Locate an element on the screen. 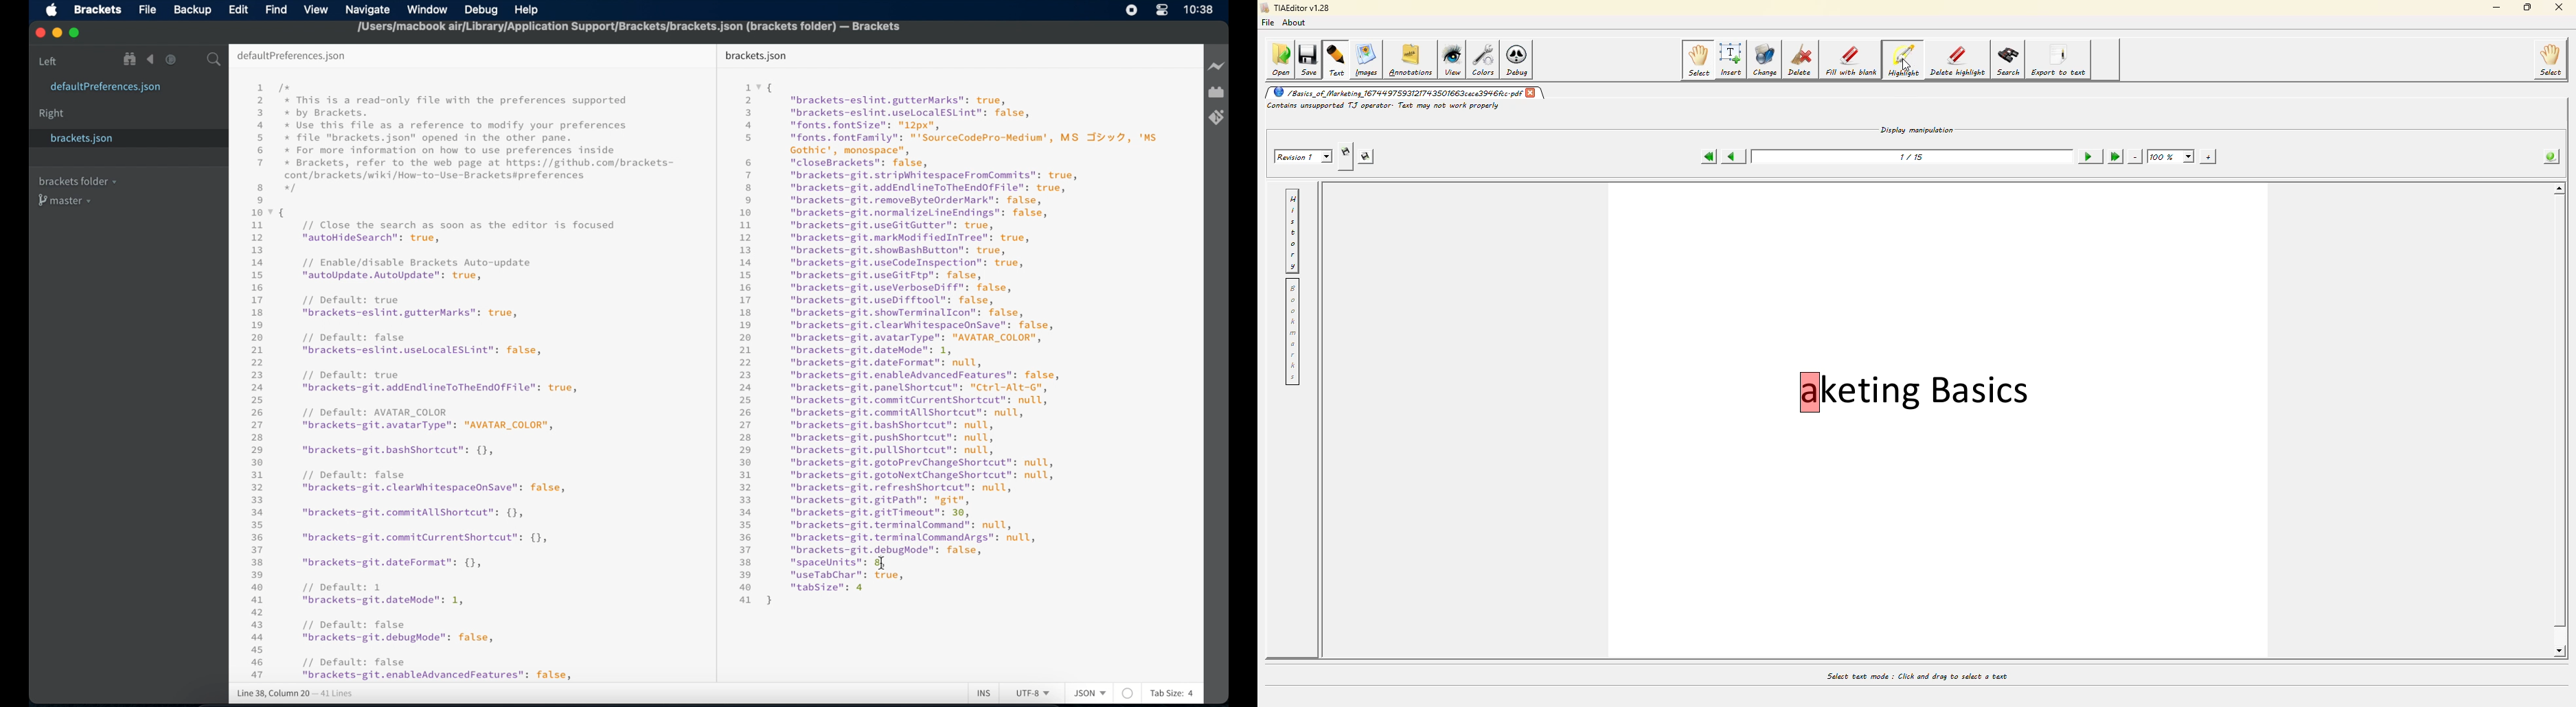 This screenshot has height=728, width=2576. maximize is located at coordinates (75, 33).